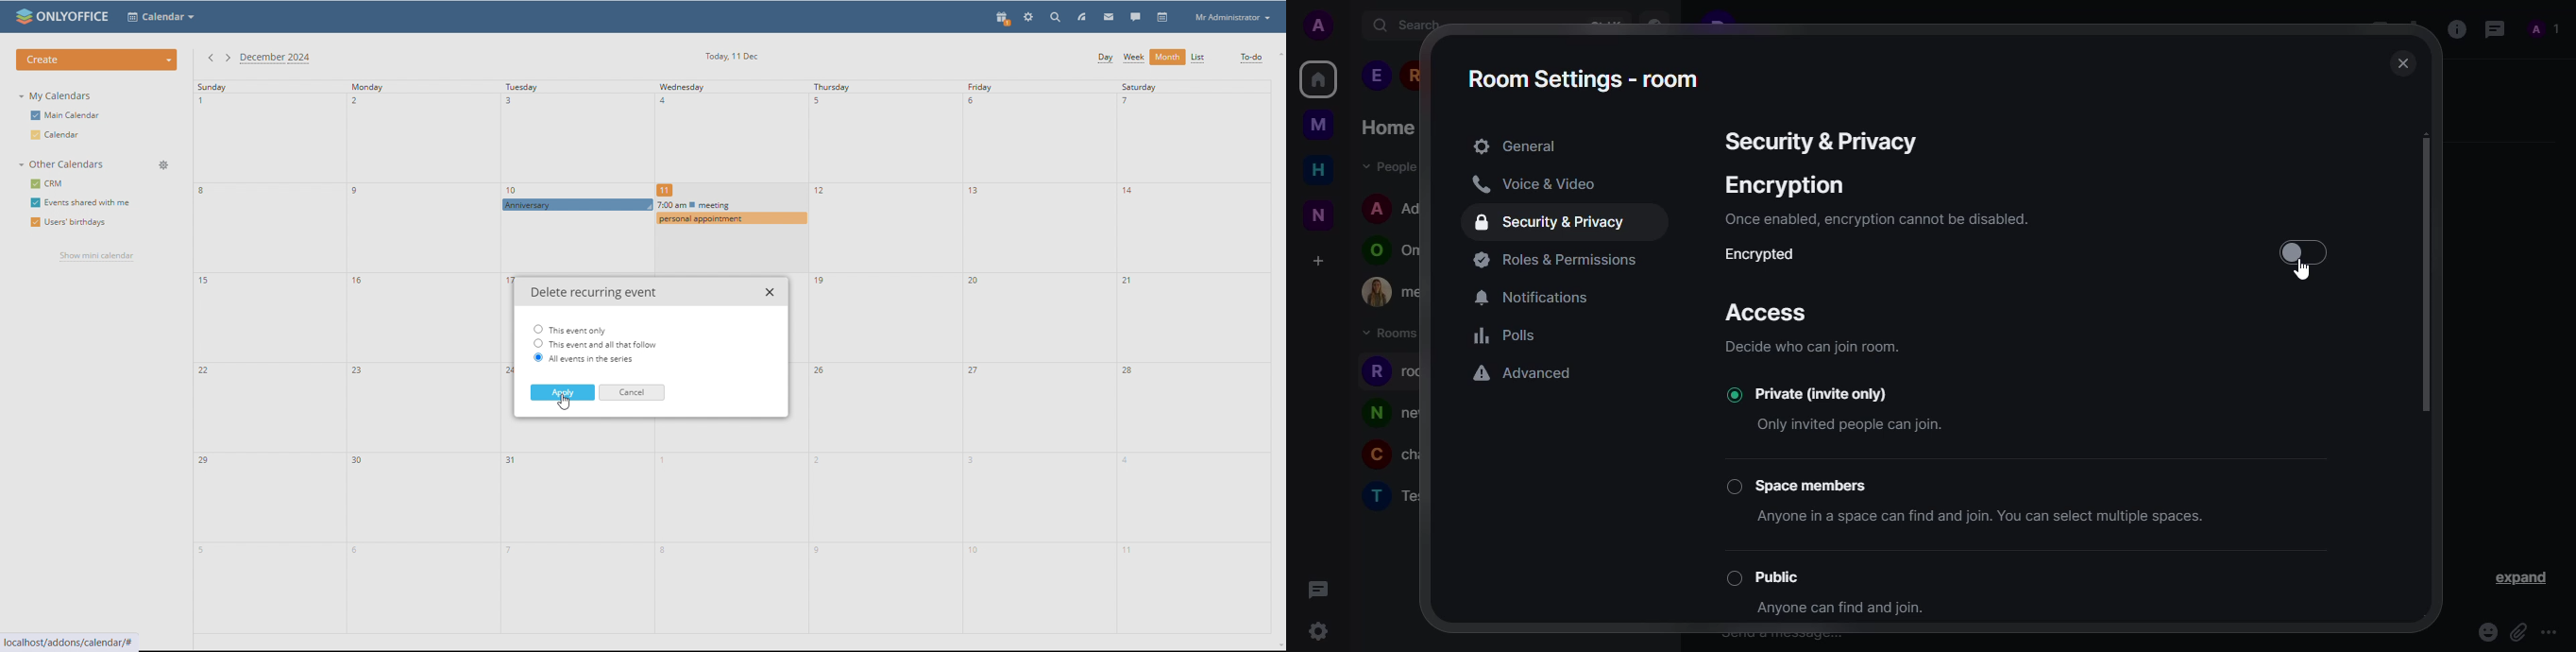 The height and width of the screenshot is (672, 2576). Describe the element at coordinates (1319, 590) in the screenshot. I see `threads` at that location.